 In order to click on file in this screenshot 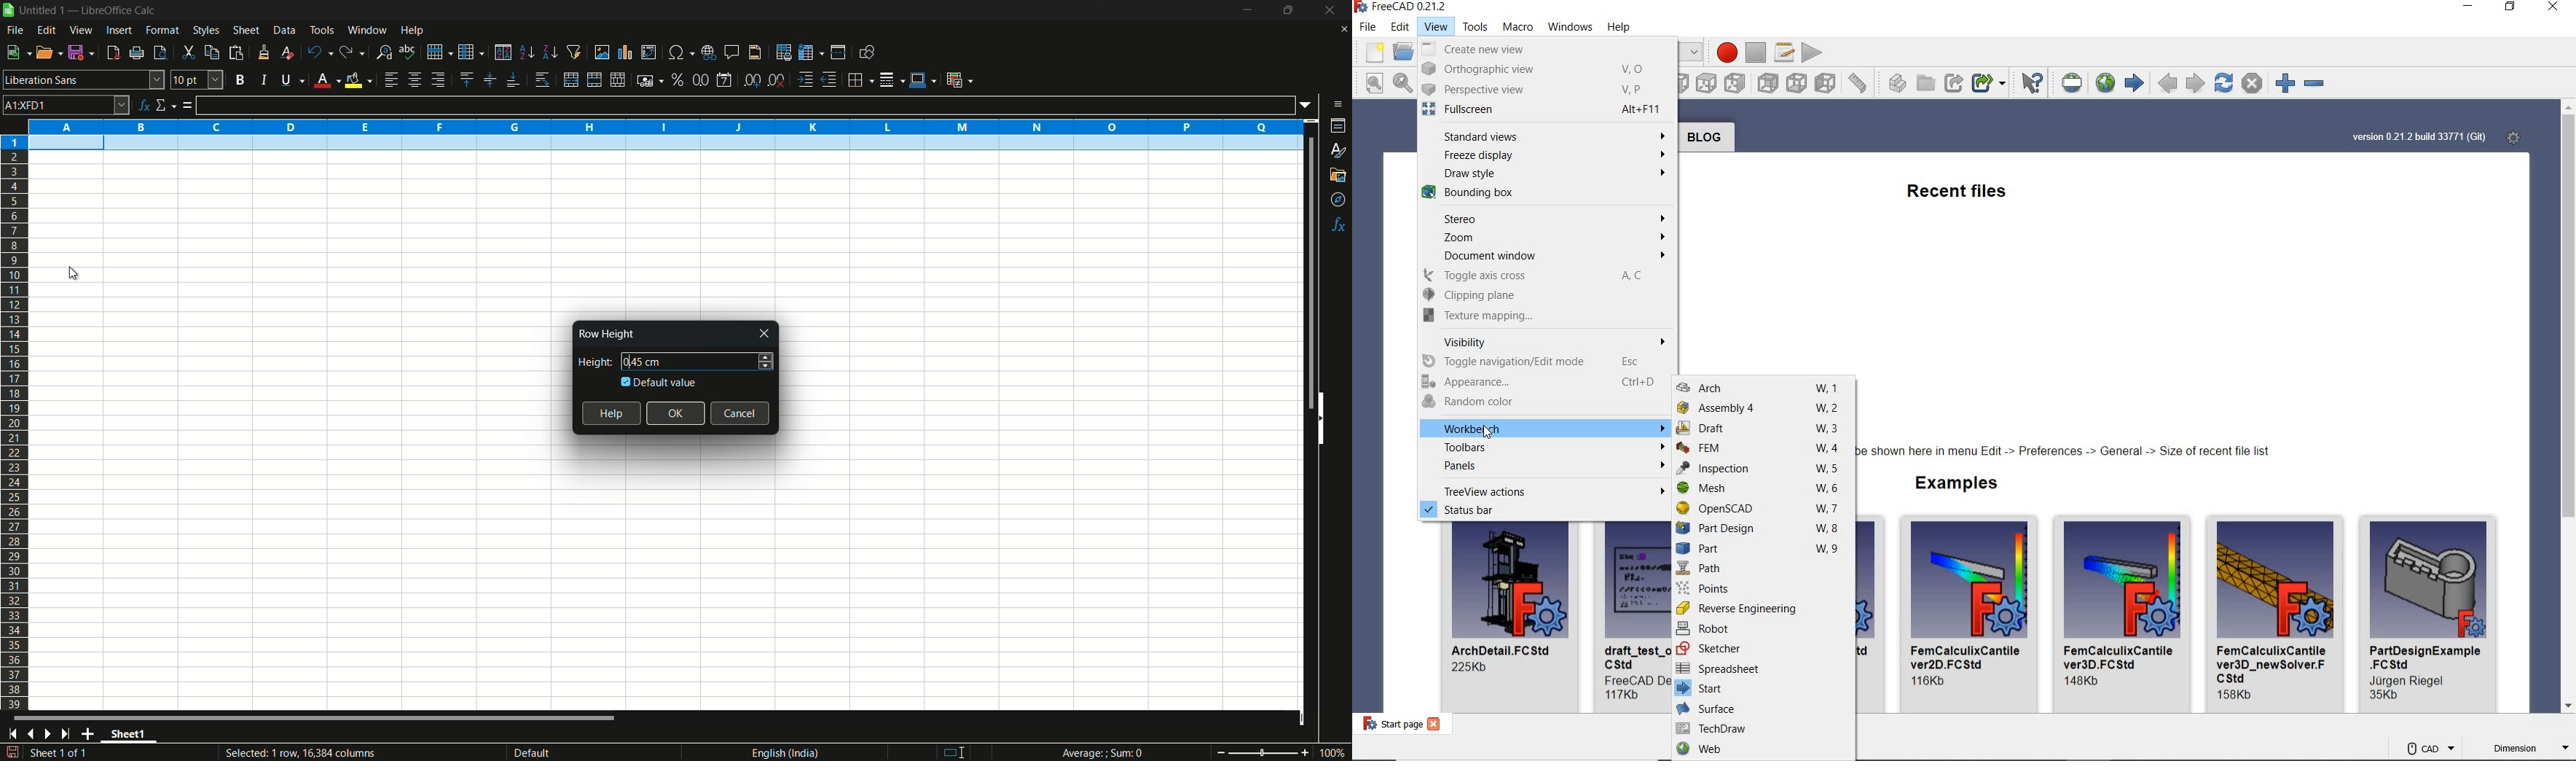, I will do `click(1370, 29)`.